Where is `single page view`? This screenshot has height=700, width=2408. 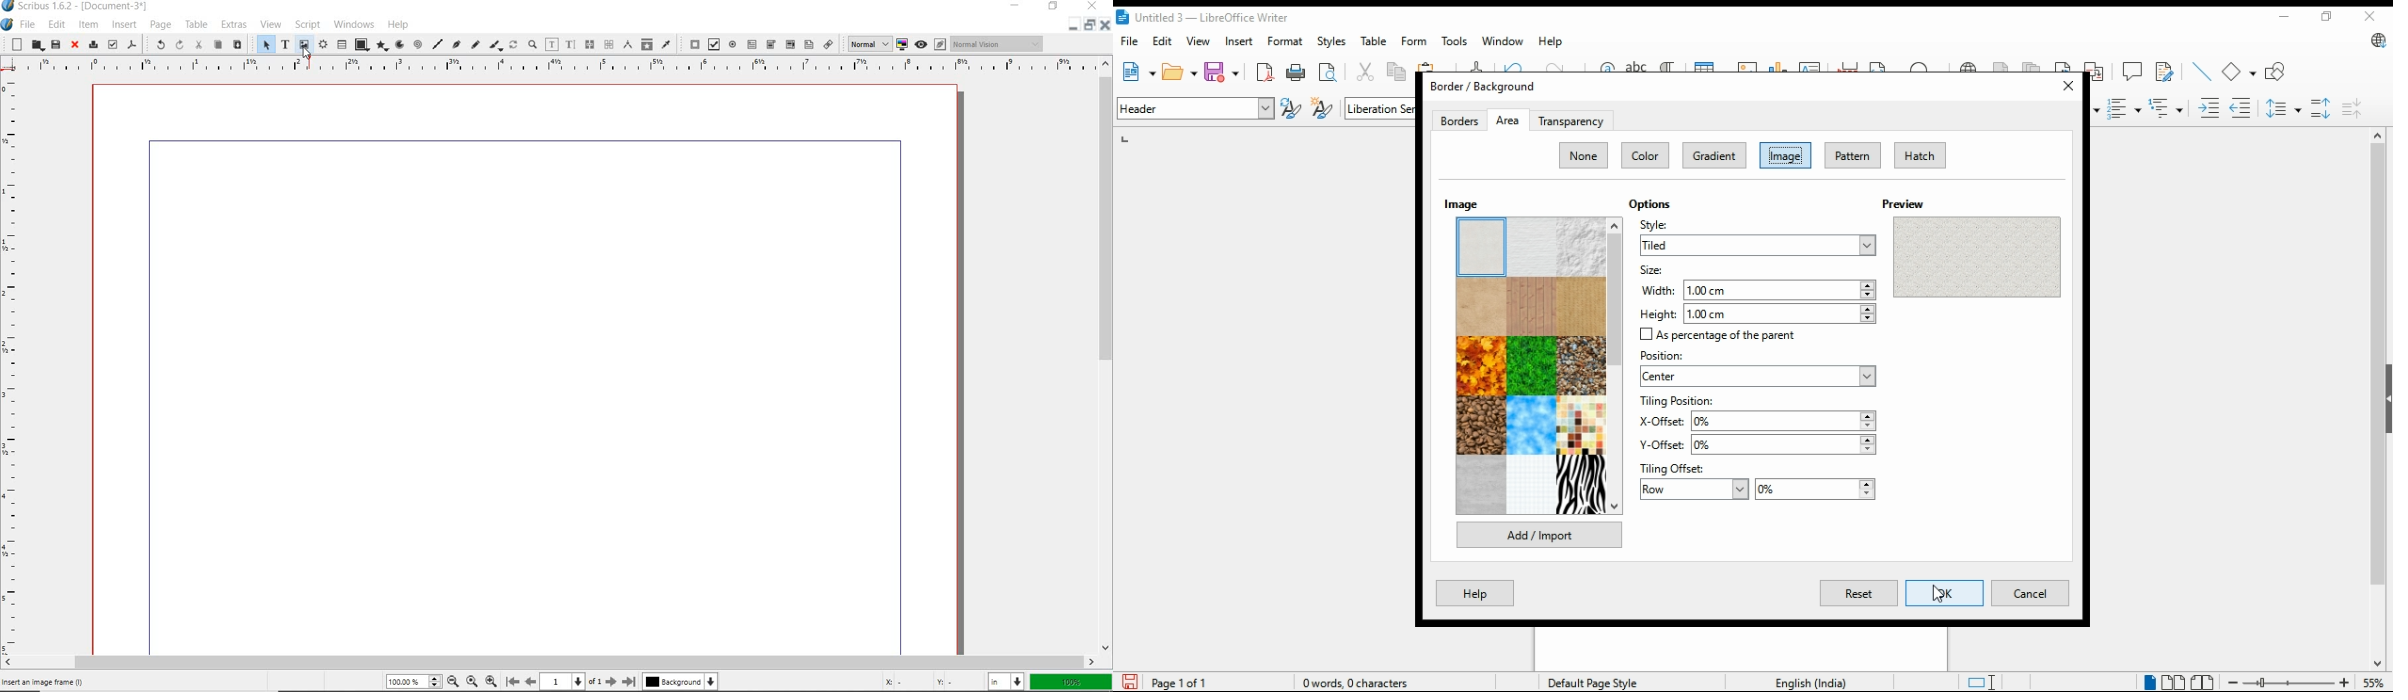 single page view is located at coordinates (2149, 681).